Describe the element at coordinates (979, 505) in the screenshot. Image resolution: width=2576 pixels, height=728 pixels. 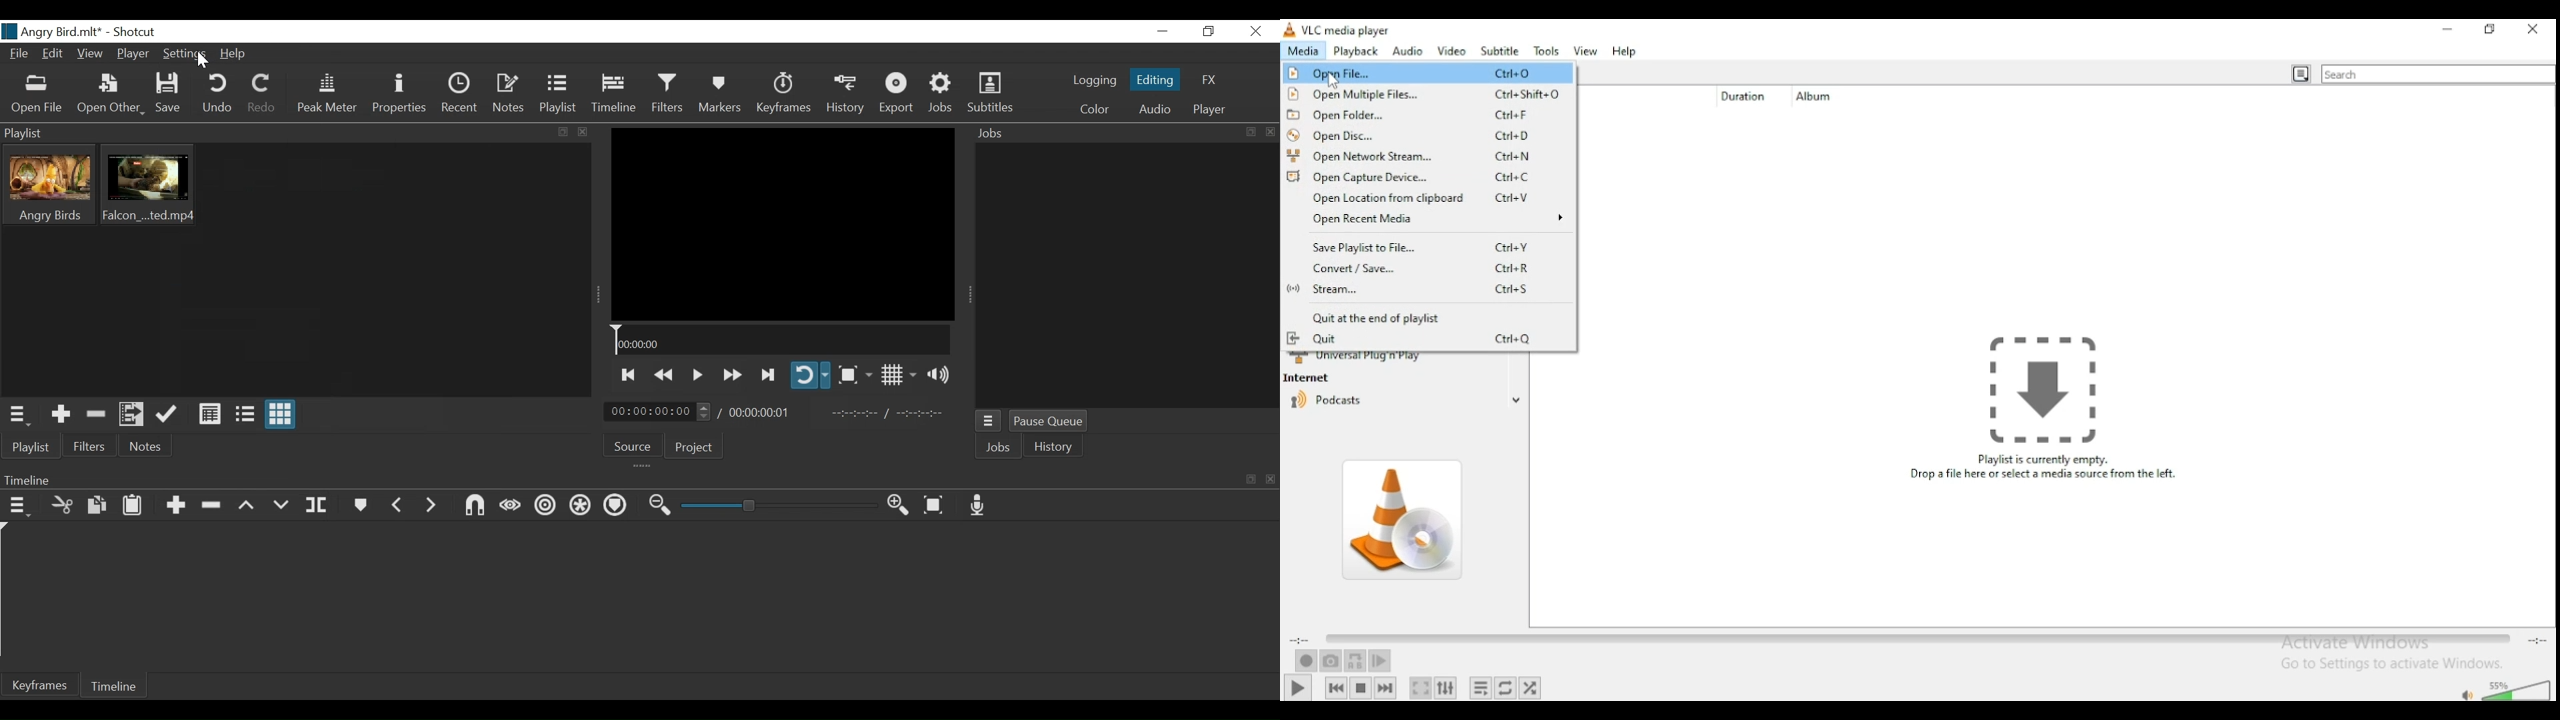
I see `Record Audio` at that location.